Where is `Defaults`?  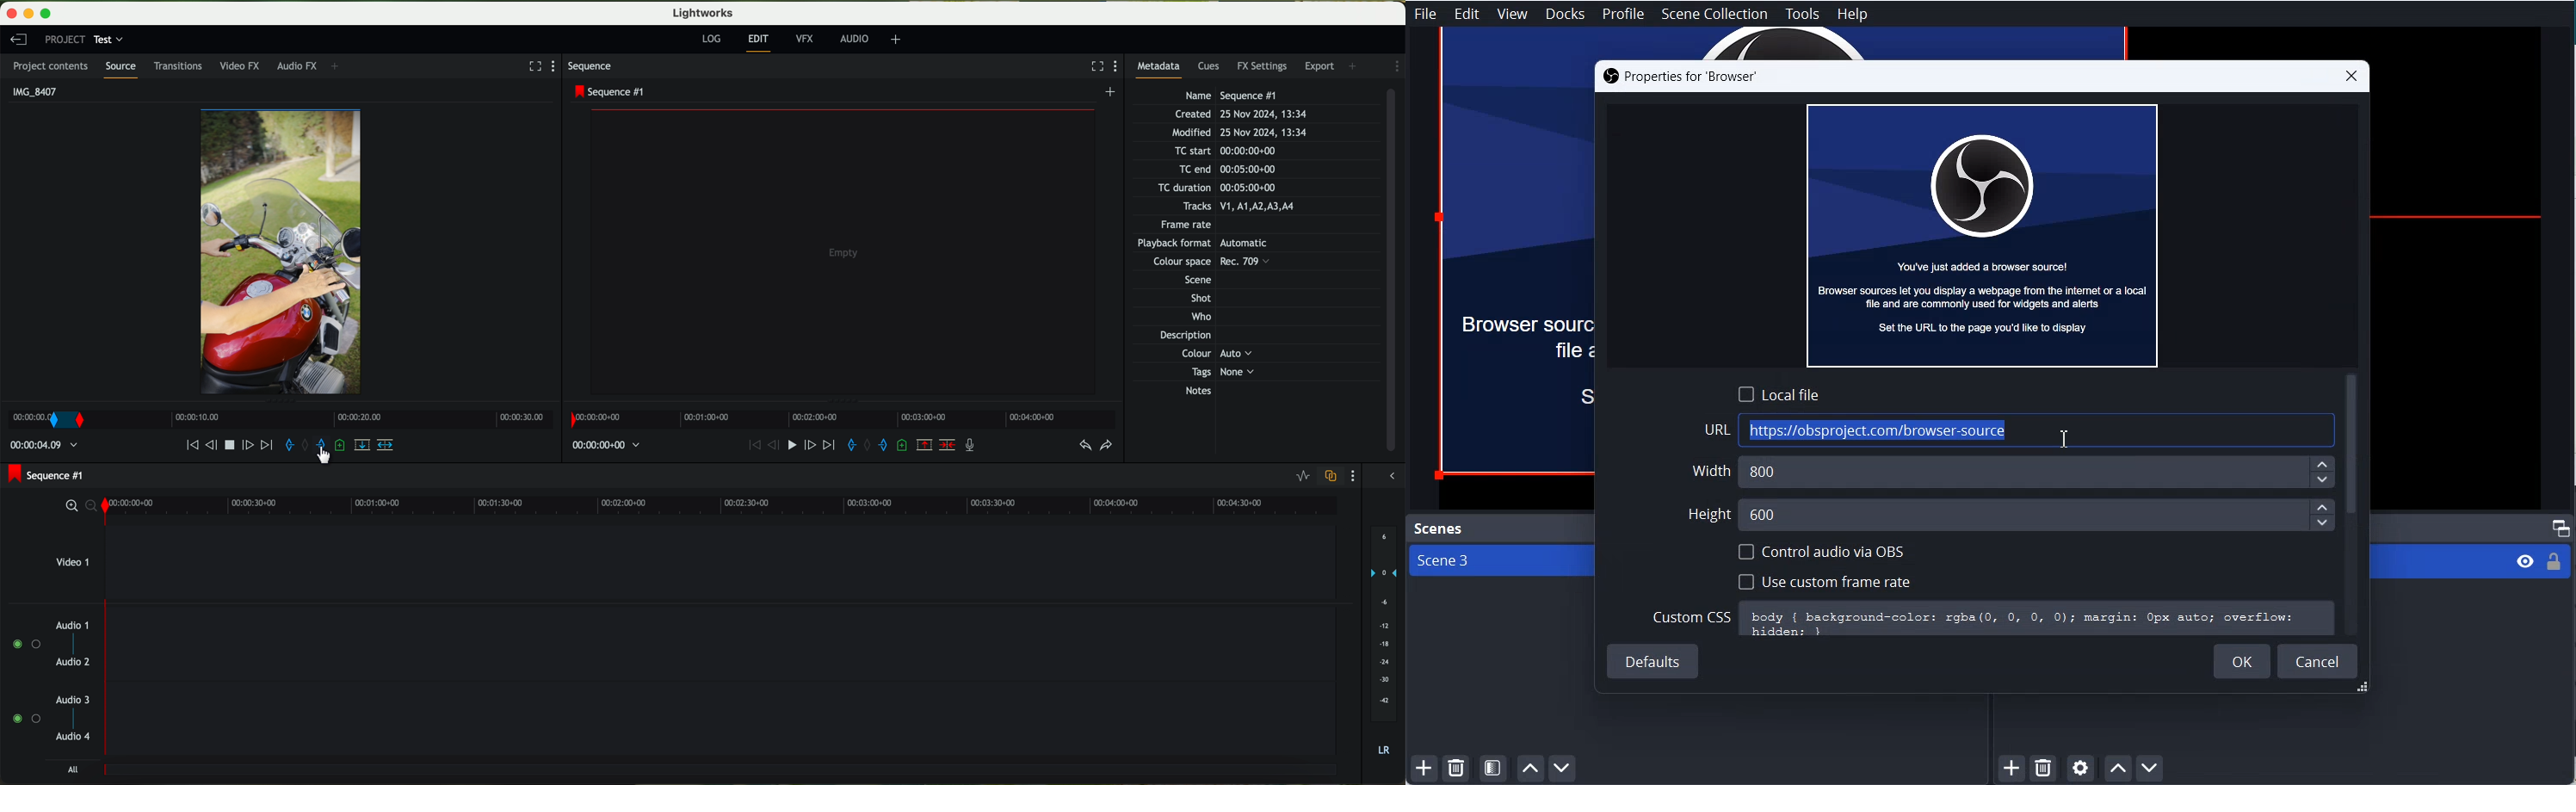 Defaults is located at coordinates (1654, 663).